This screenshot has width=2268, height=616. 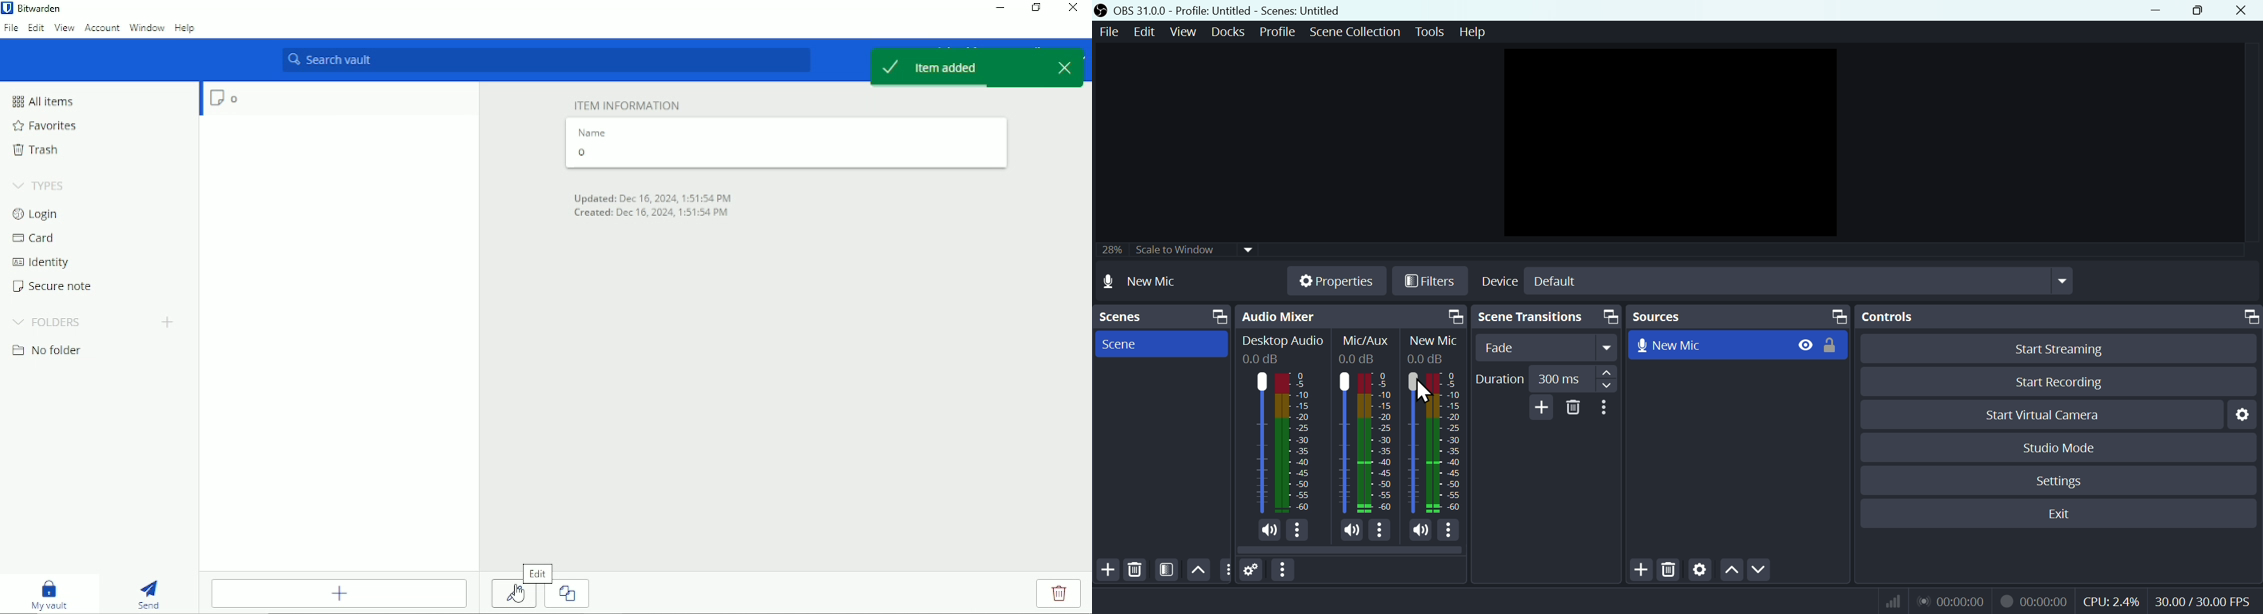 I want to click on Scene, so click(x=1159, y=343).